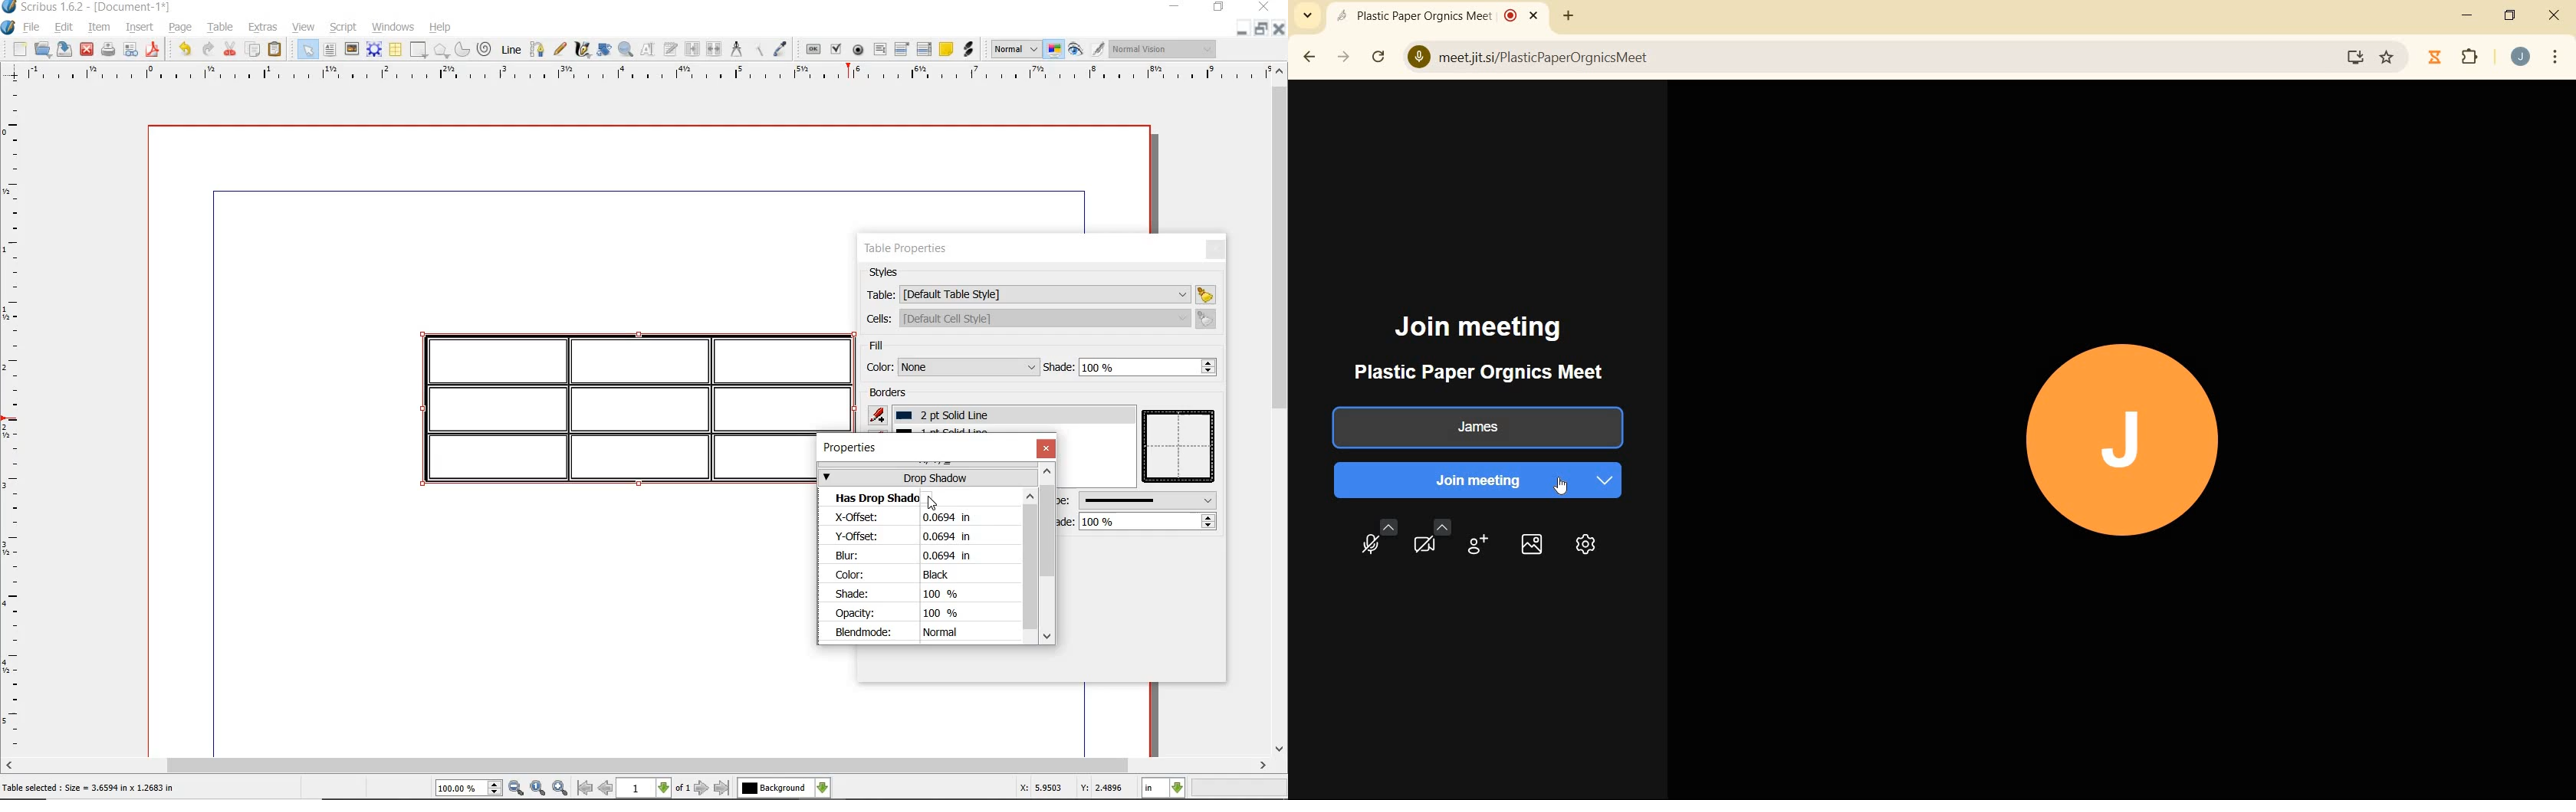 The height and width of the screenshot is (812, 2576). Describe the element at coordinates (64, 49) in the screenshot. I see `save` at that location.